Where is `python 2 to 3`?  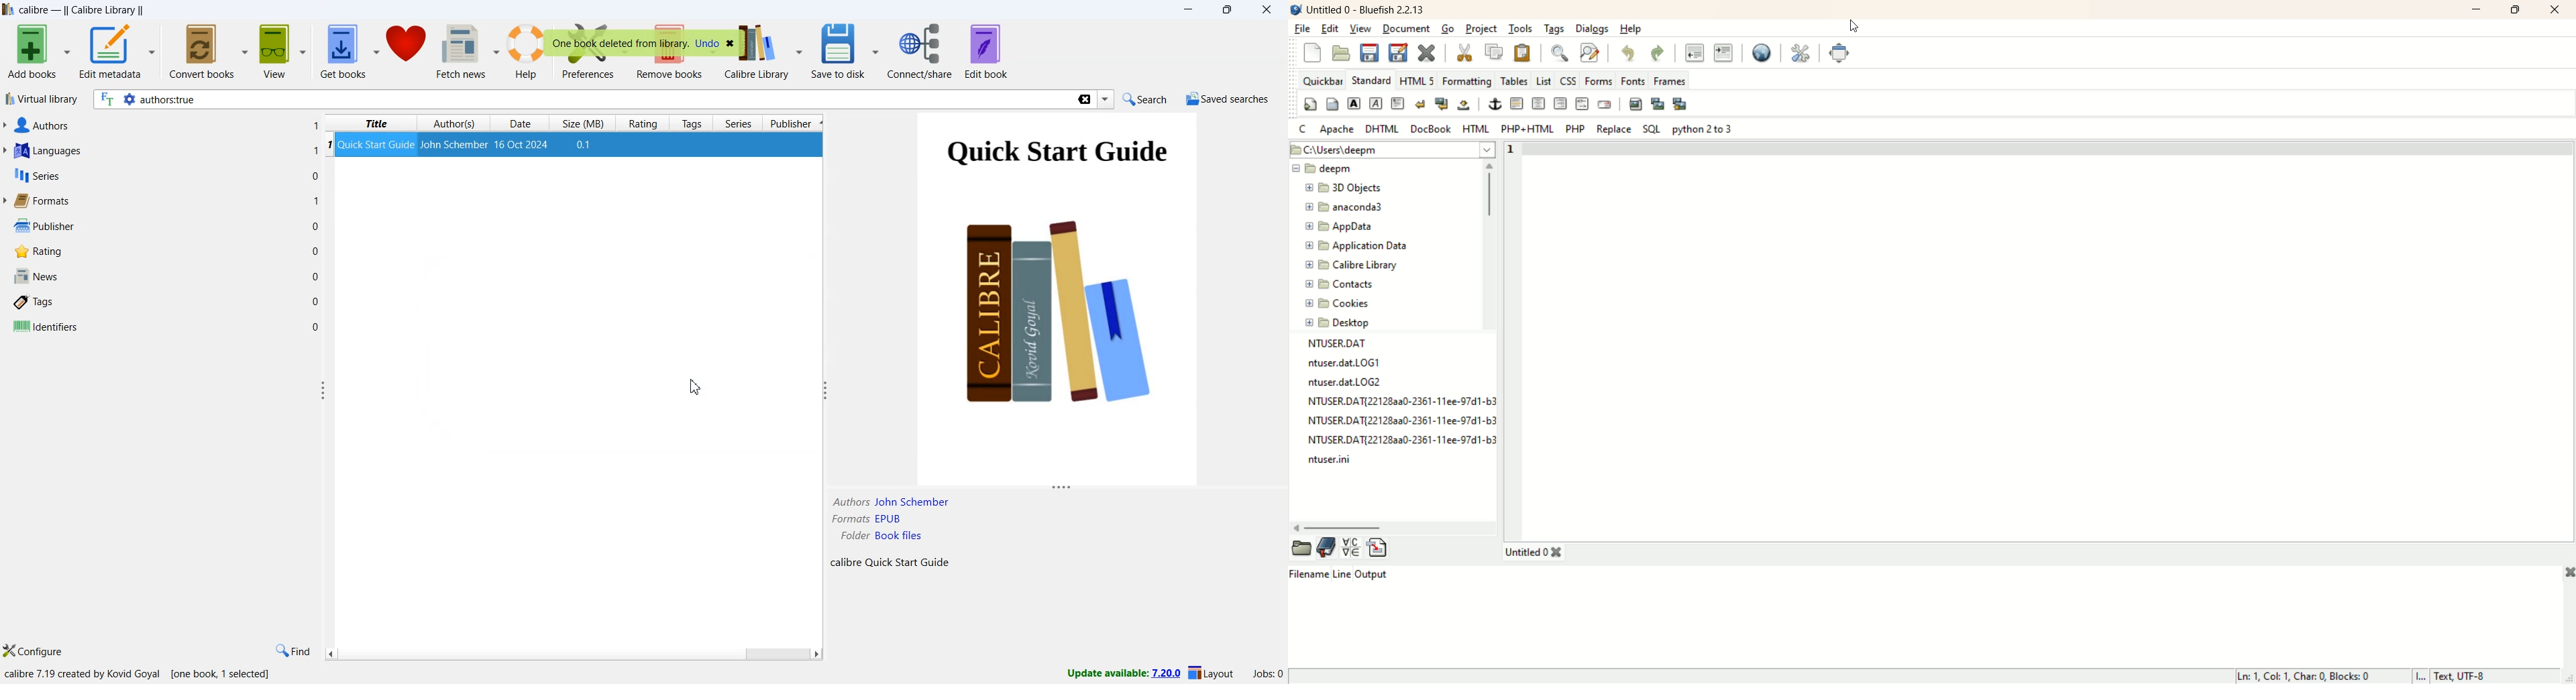
python 2 to 3 is located at coordinates (1703, 127).